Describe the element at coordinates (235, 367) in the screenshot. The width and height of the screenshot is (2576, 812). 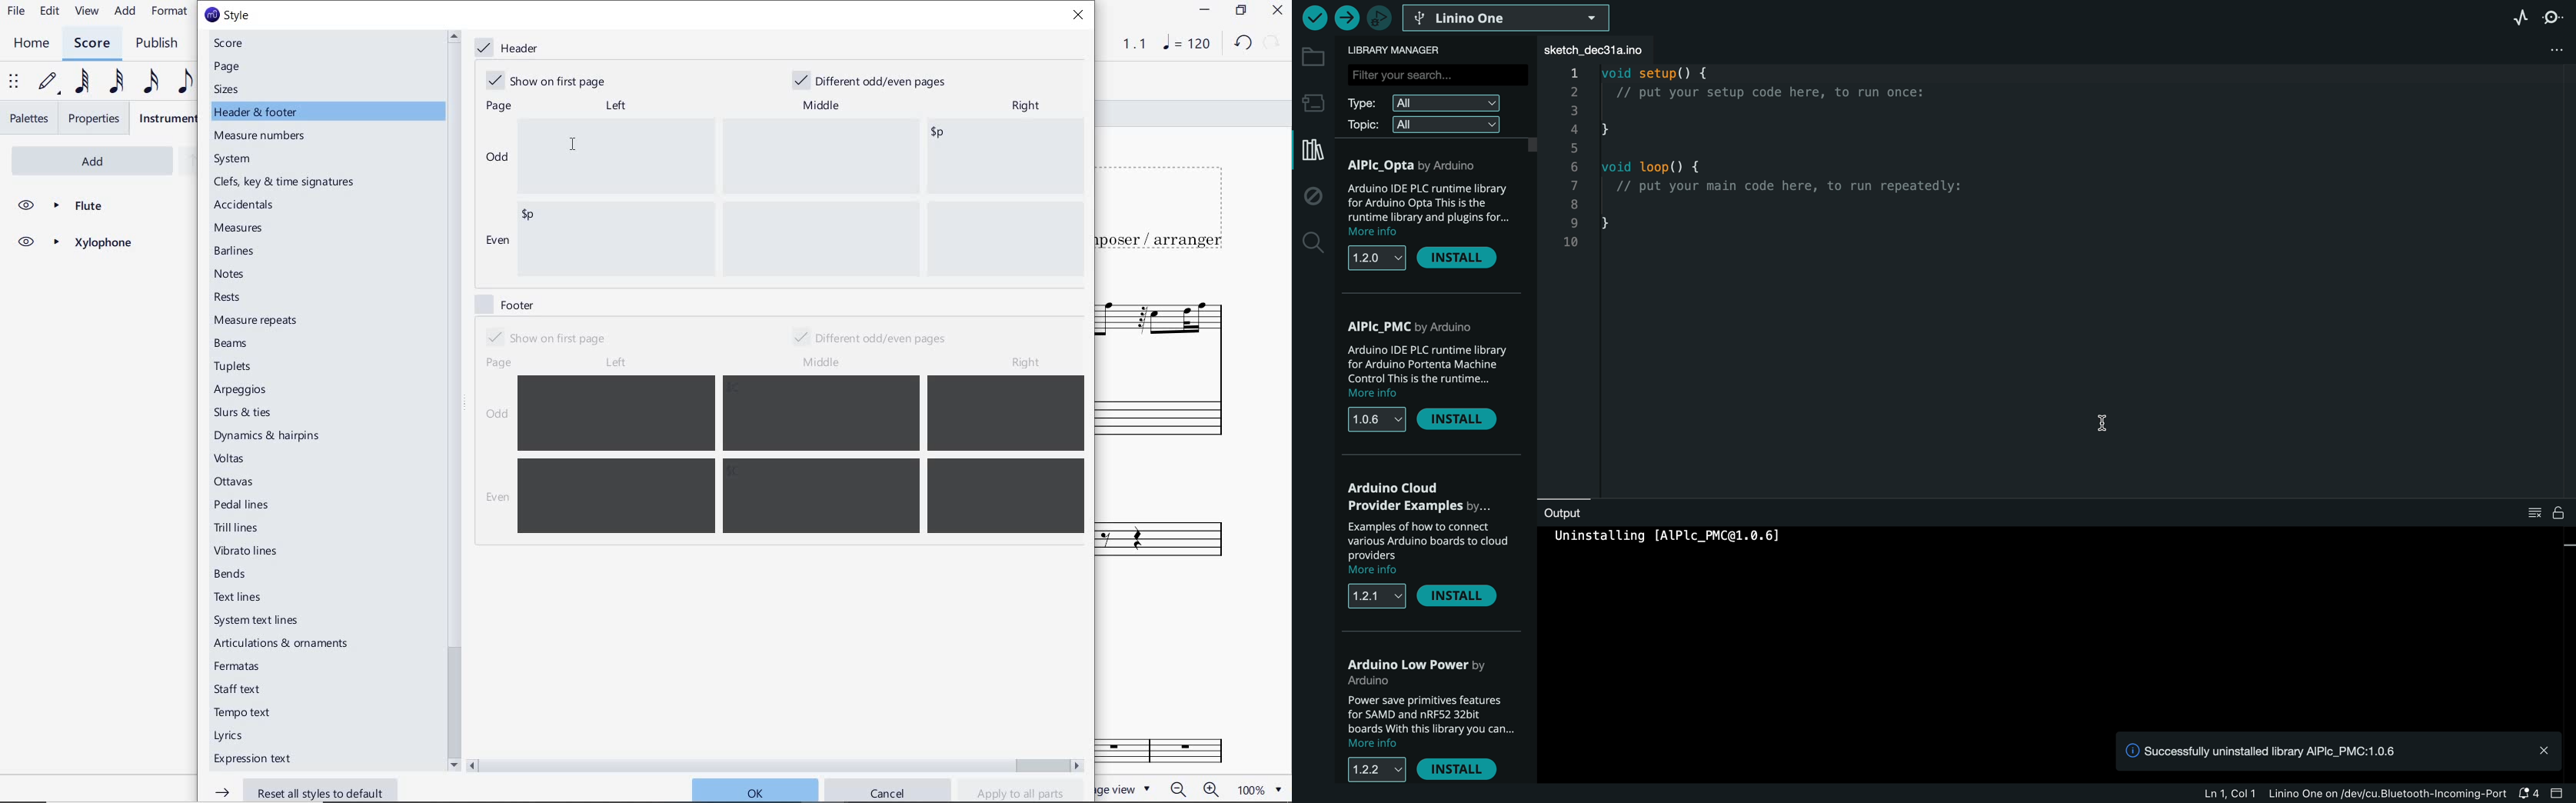
I see `tuplets` at that location.